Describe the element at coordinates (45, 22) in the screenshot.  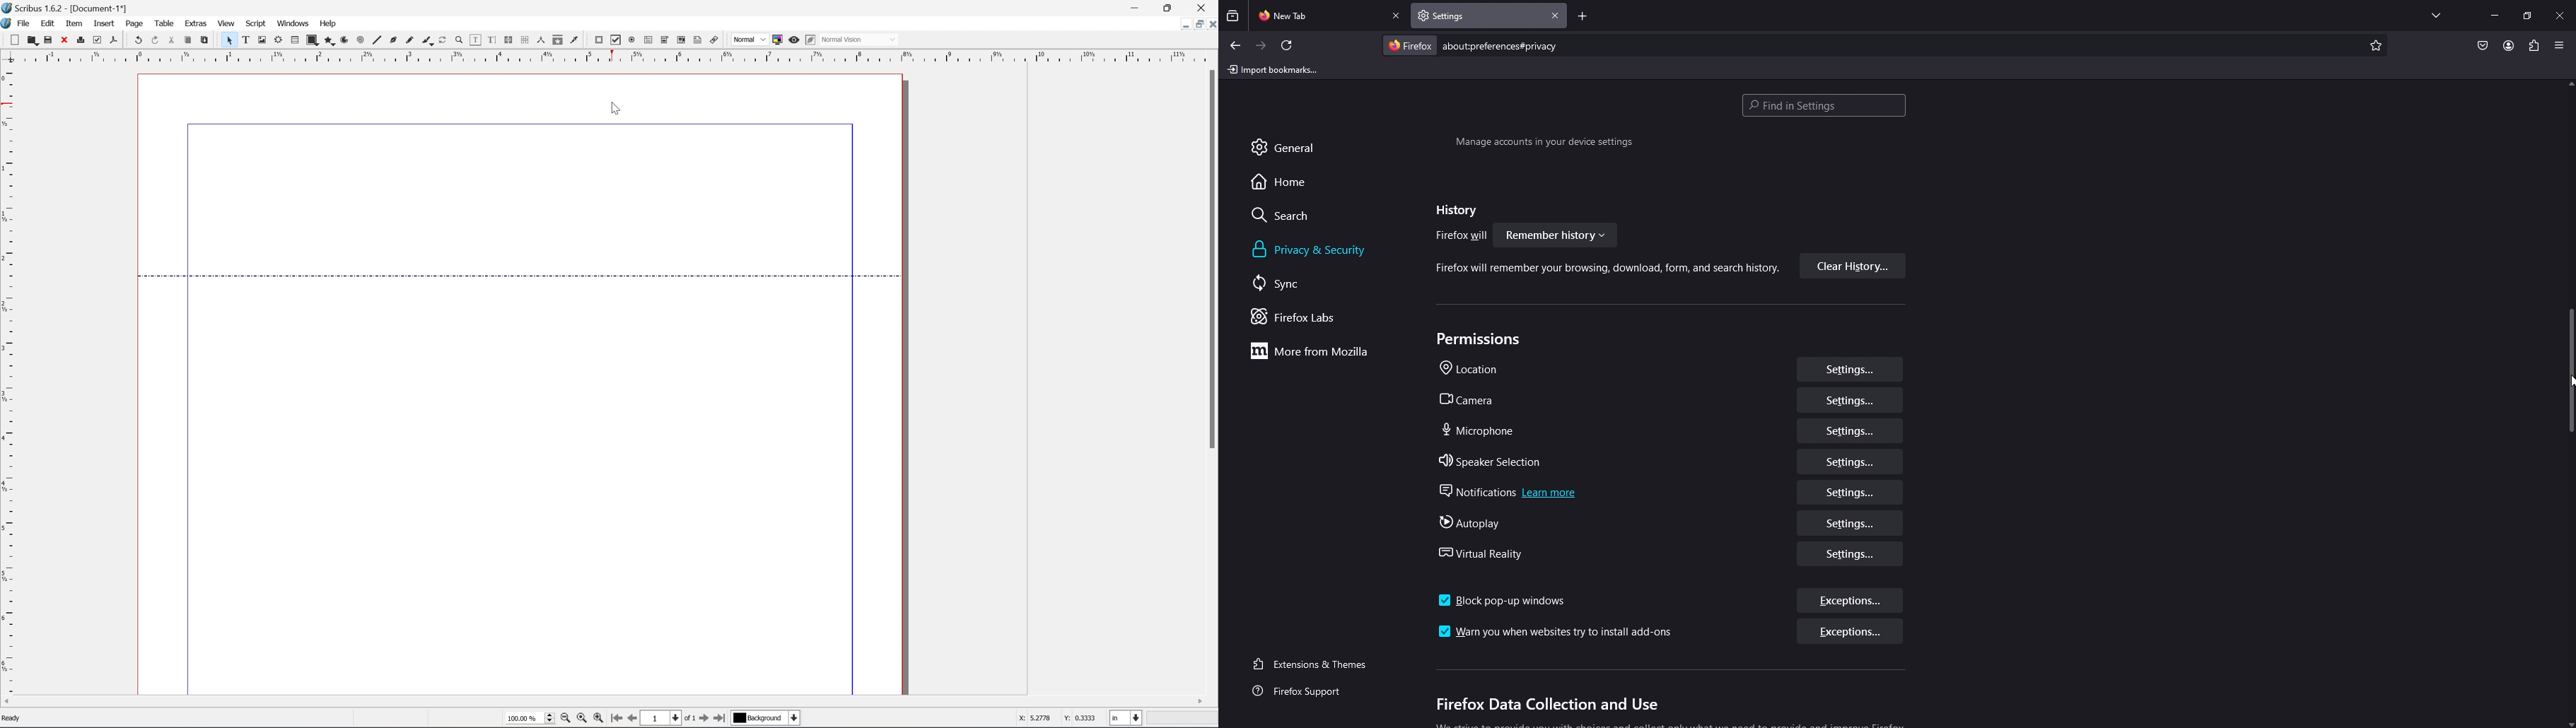
I see `edit` at that location.